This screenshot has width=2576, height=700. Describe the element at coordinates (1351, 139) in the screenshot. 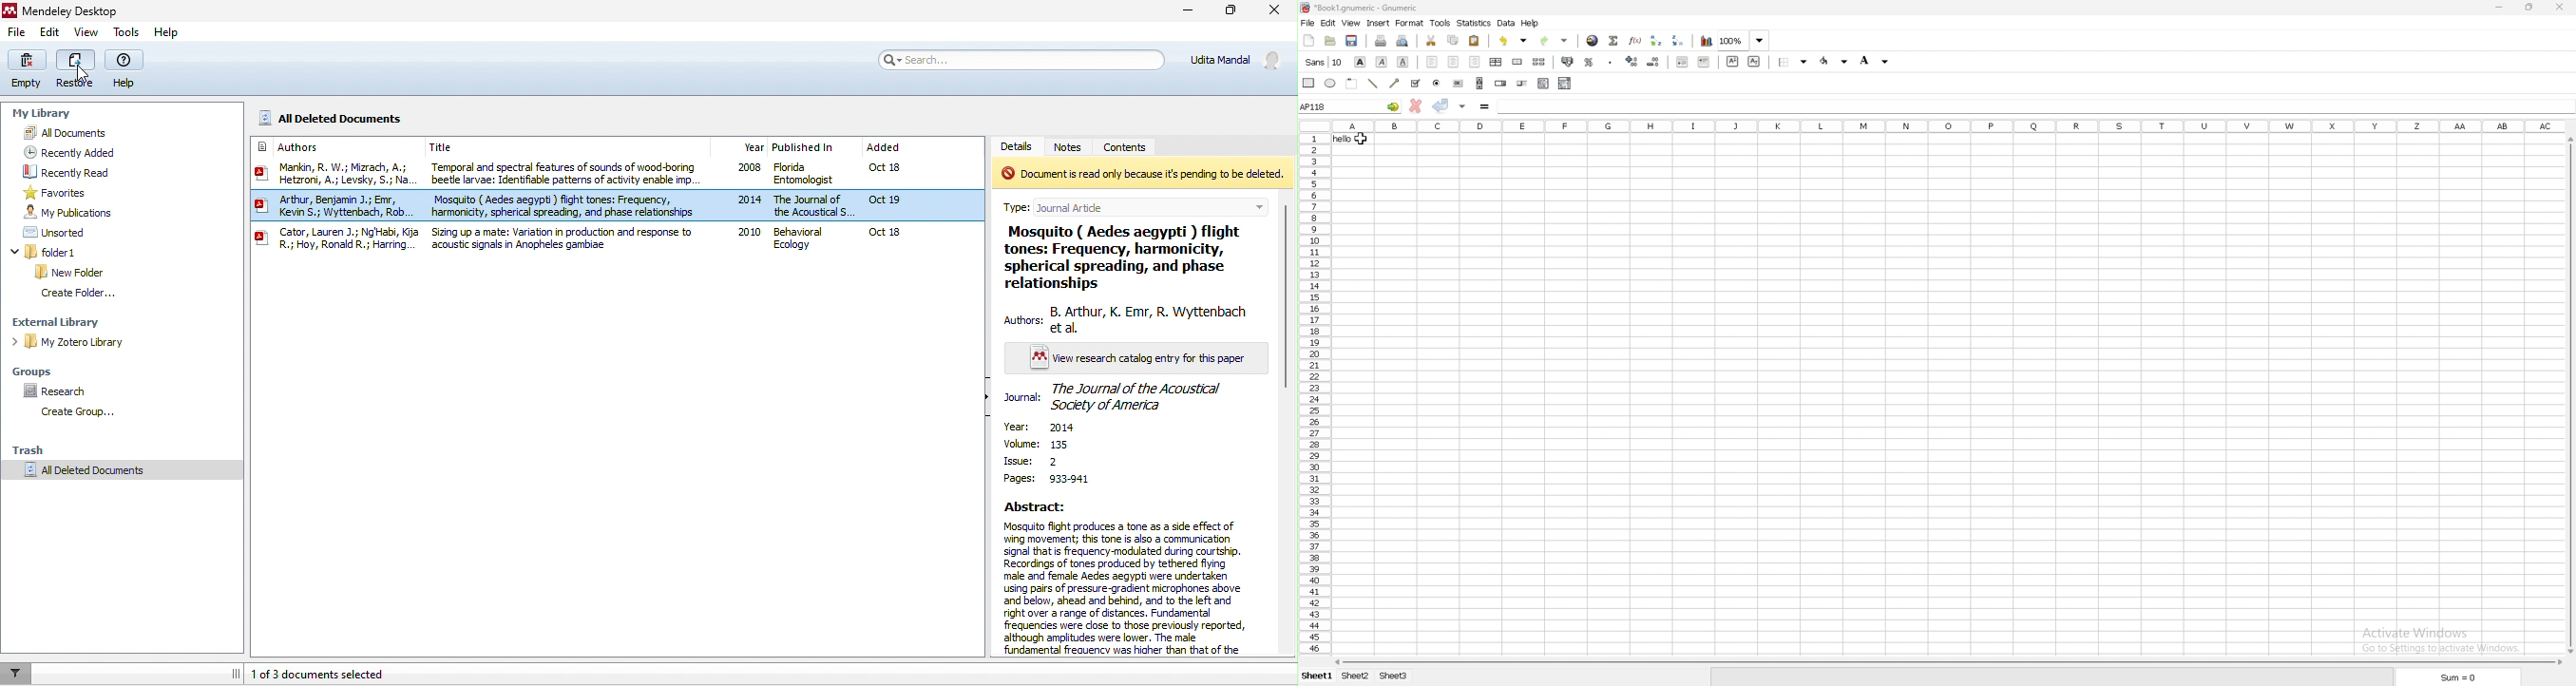

I see `cell` at that location.